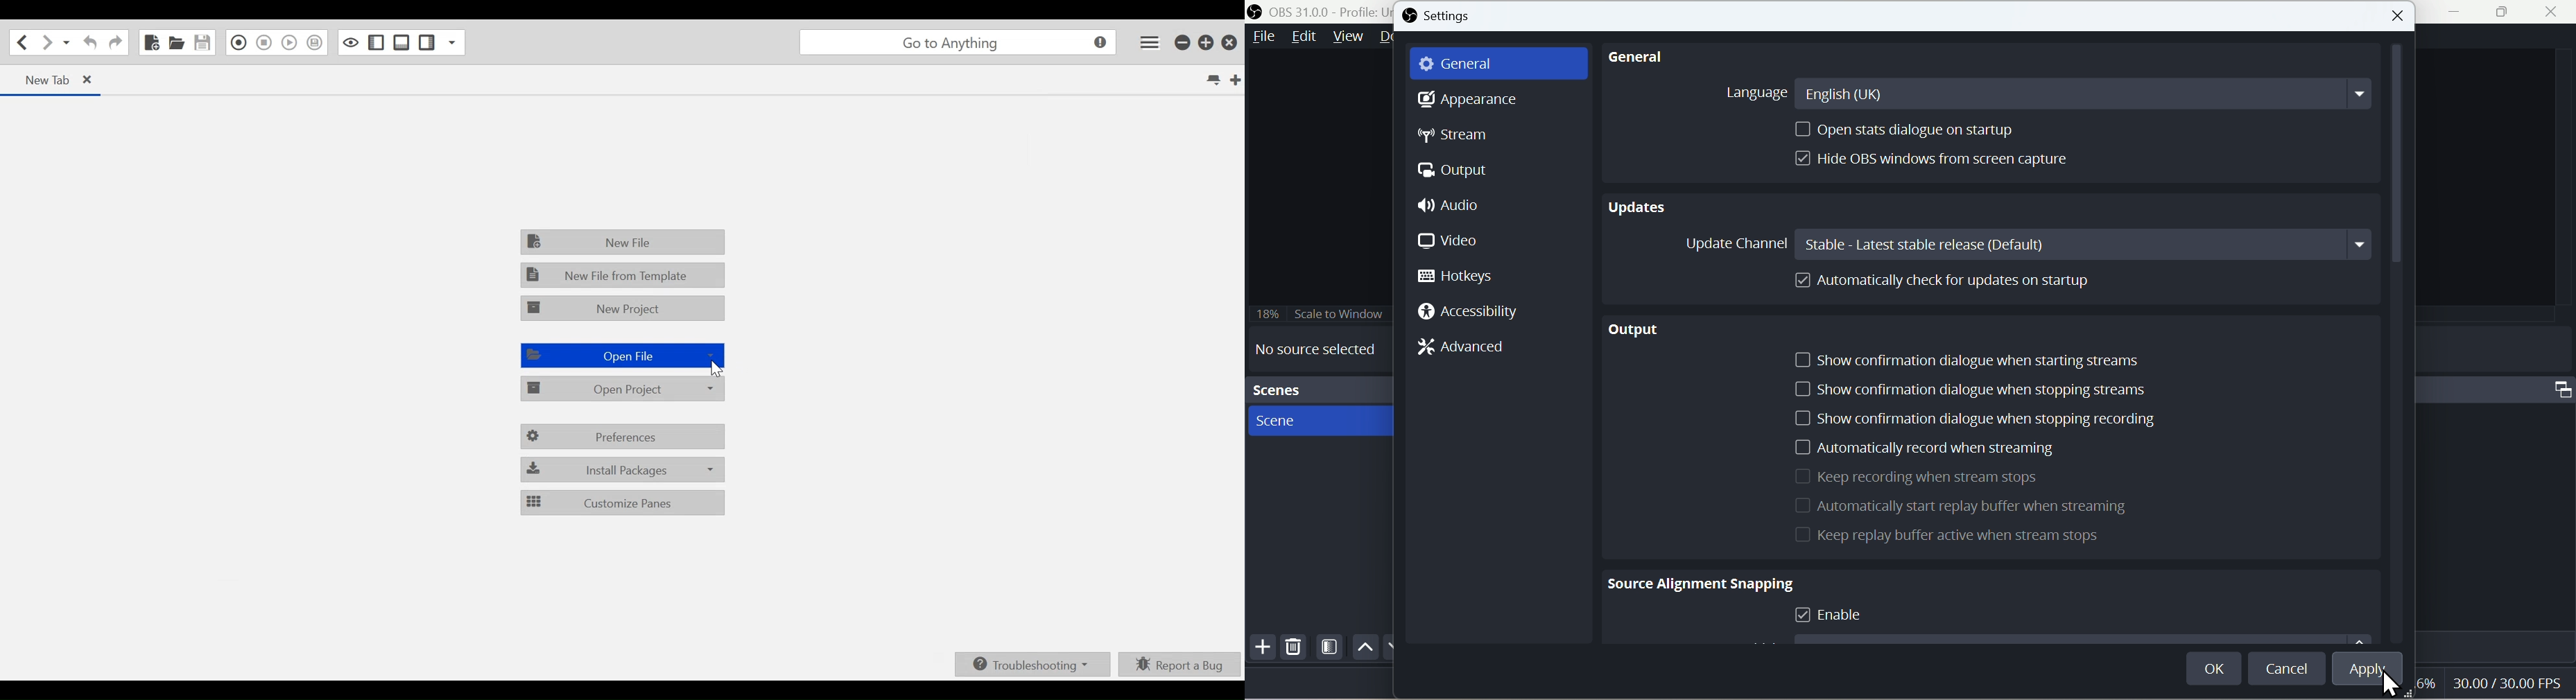  Describe the element at coordinates (2513, 683) in the screenshot. I see `30.00 FPS` at that location.